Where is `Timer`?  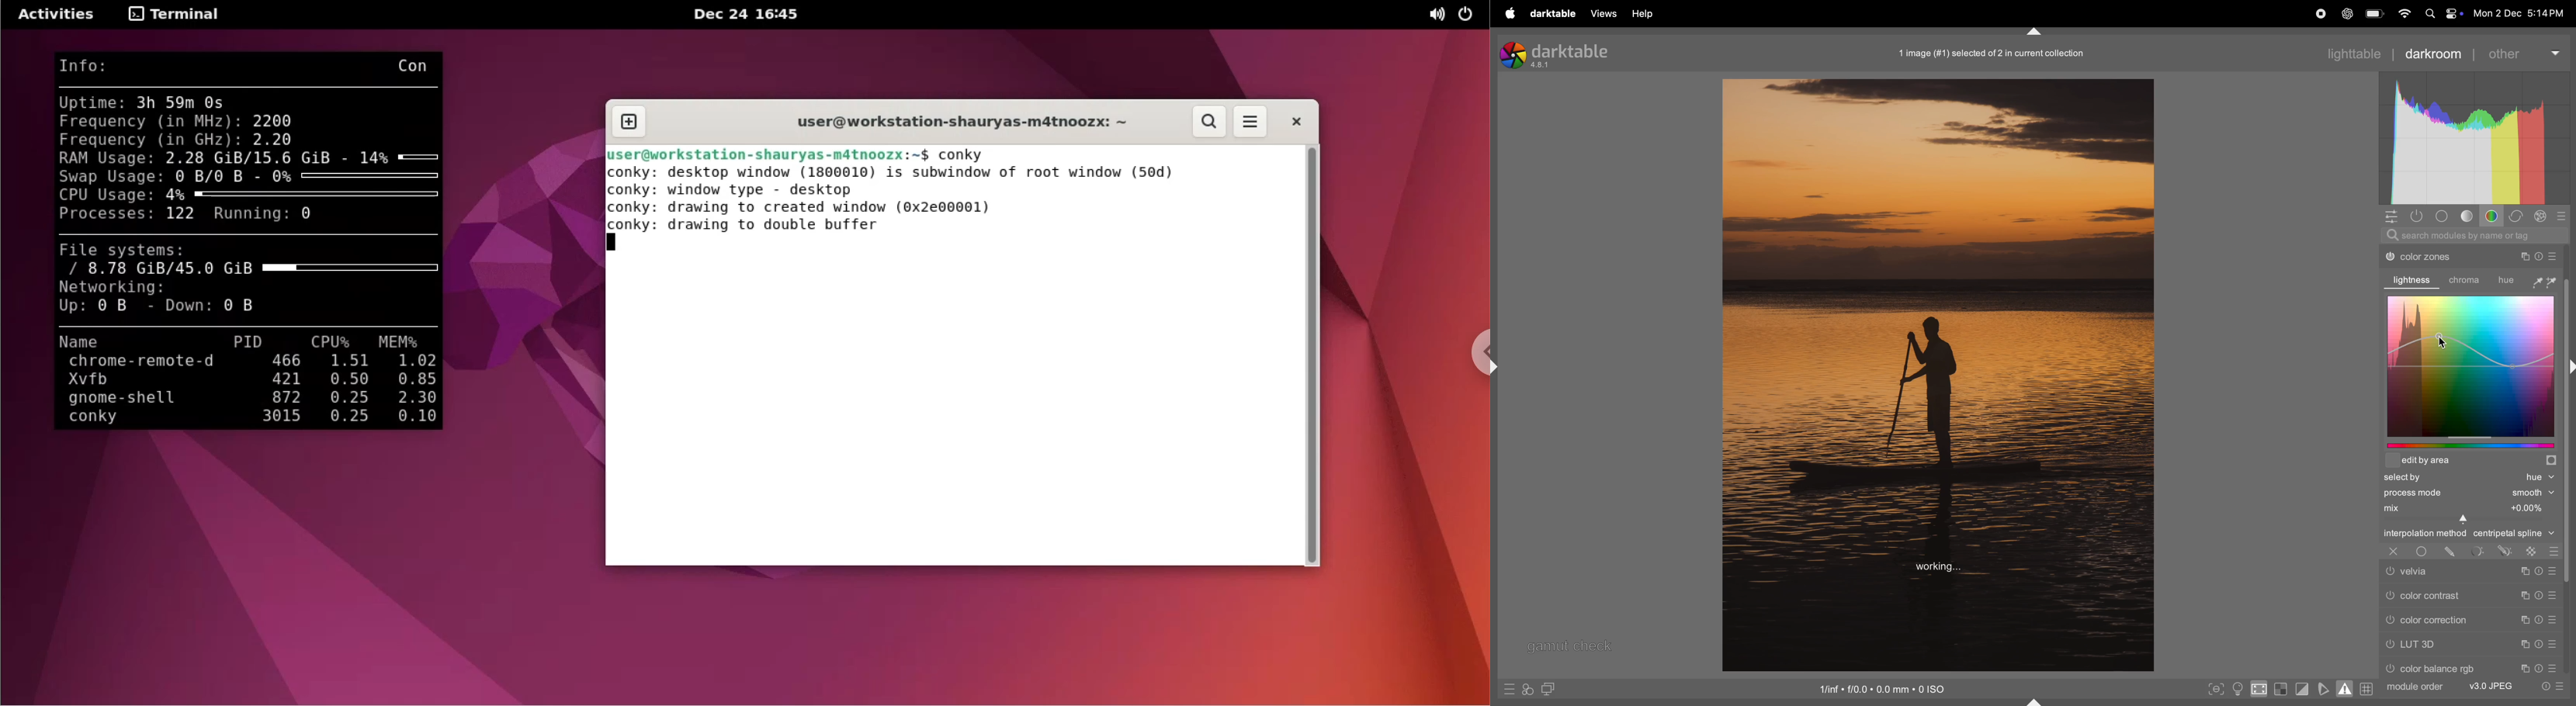 Timer is located at coordinates (2539, 571).